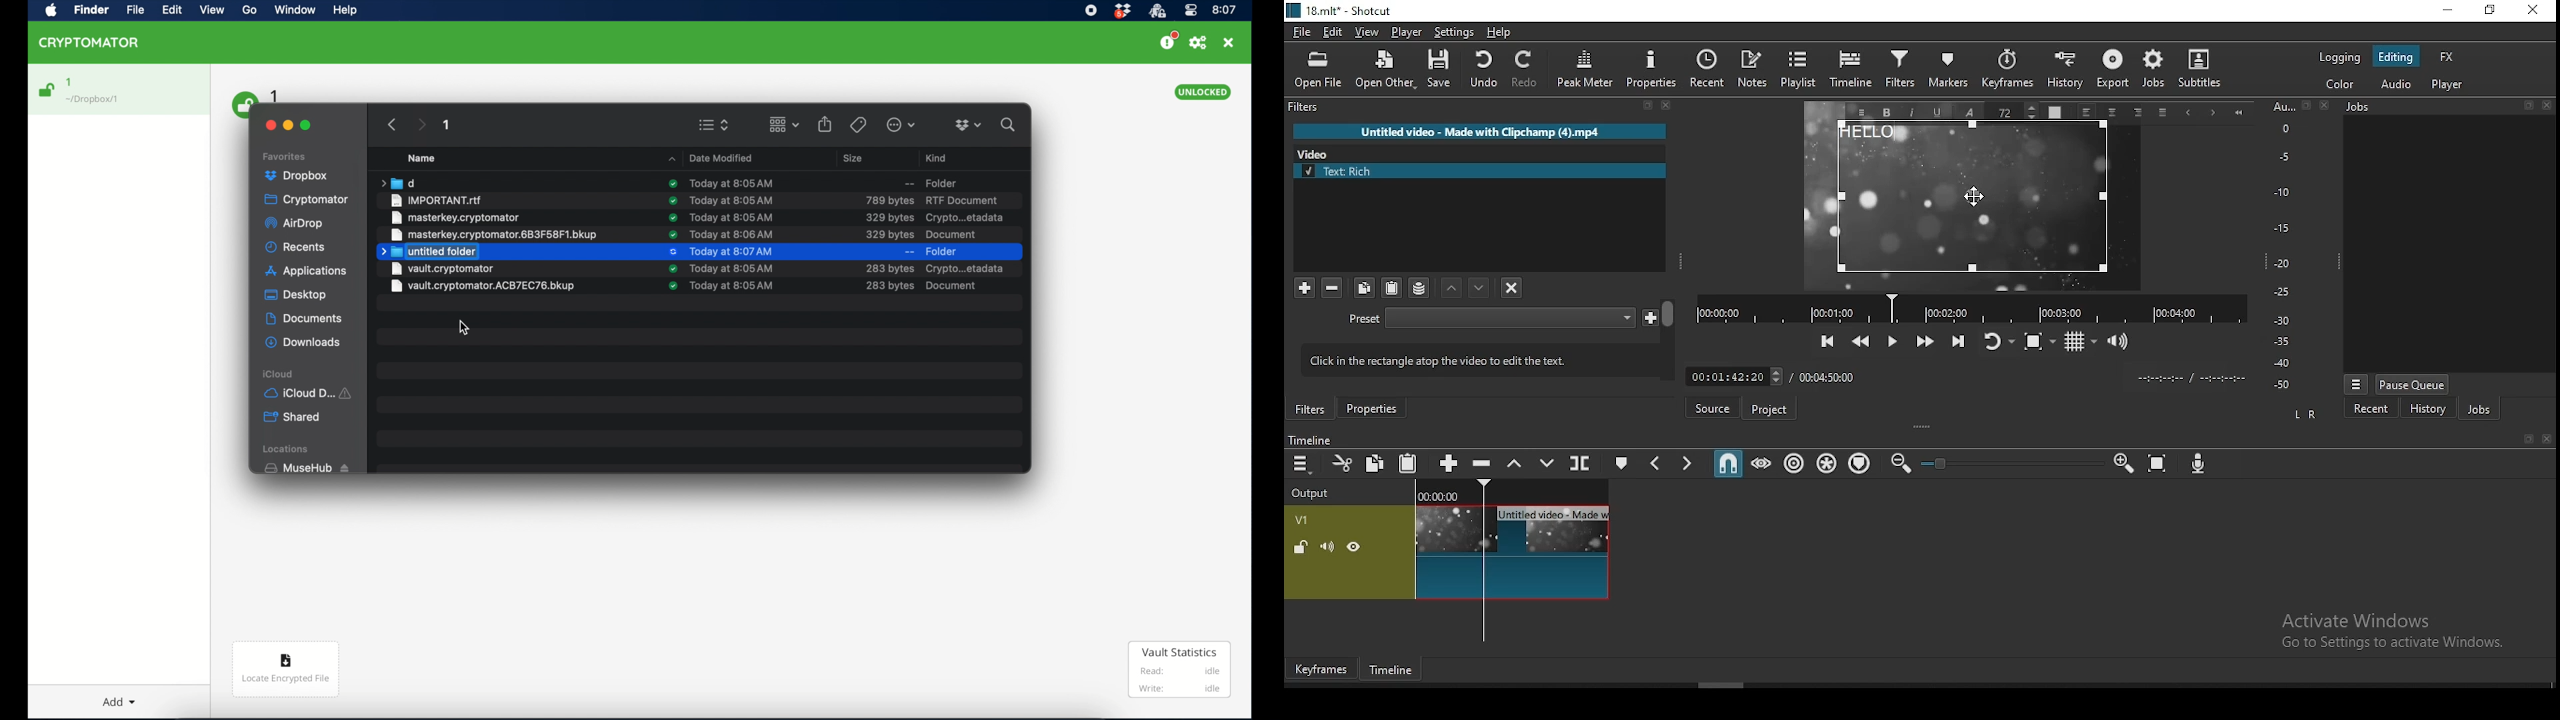  I want to click on CRYPTOMATOR, so click(95, 45).